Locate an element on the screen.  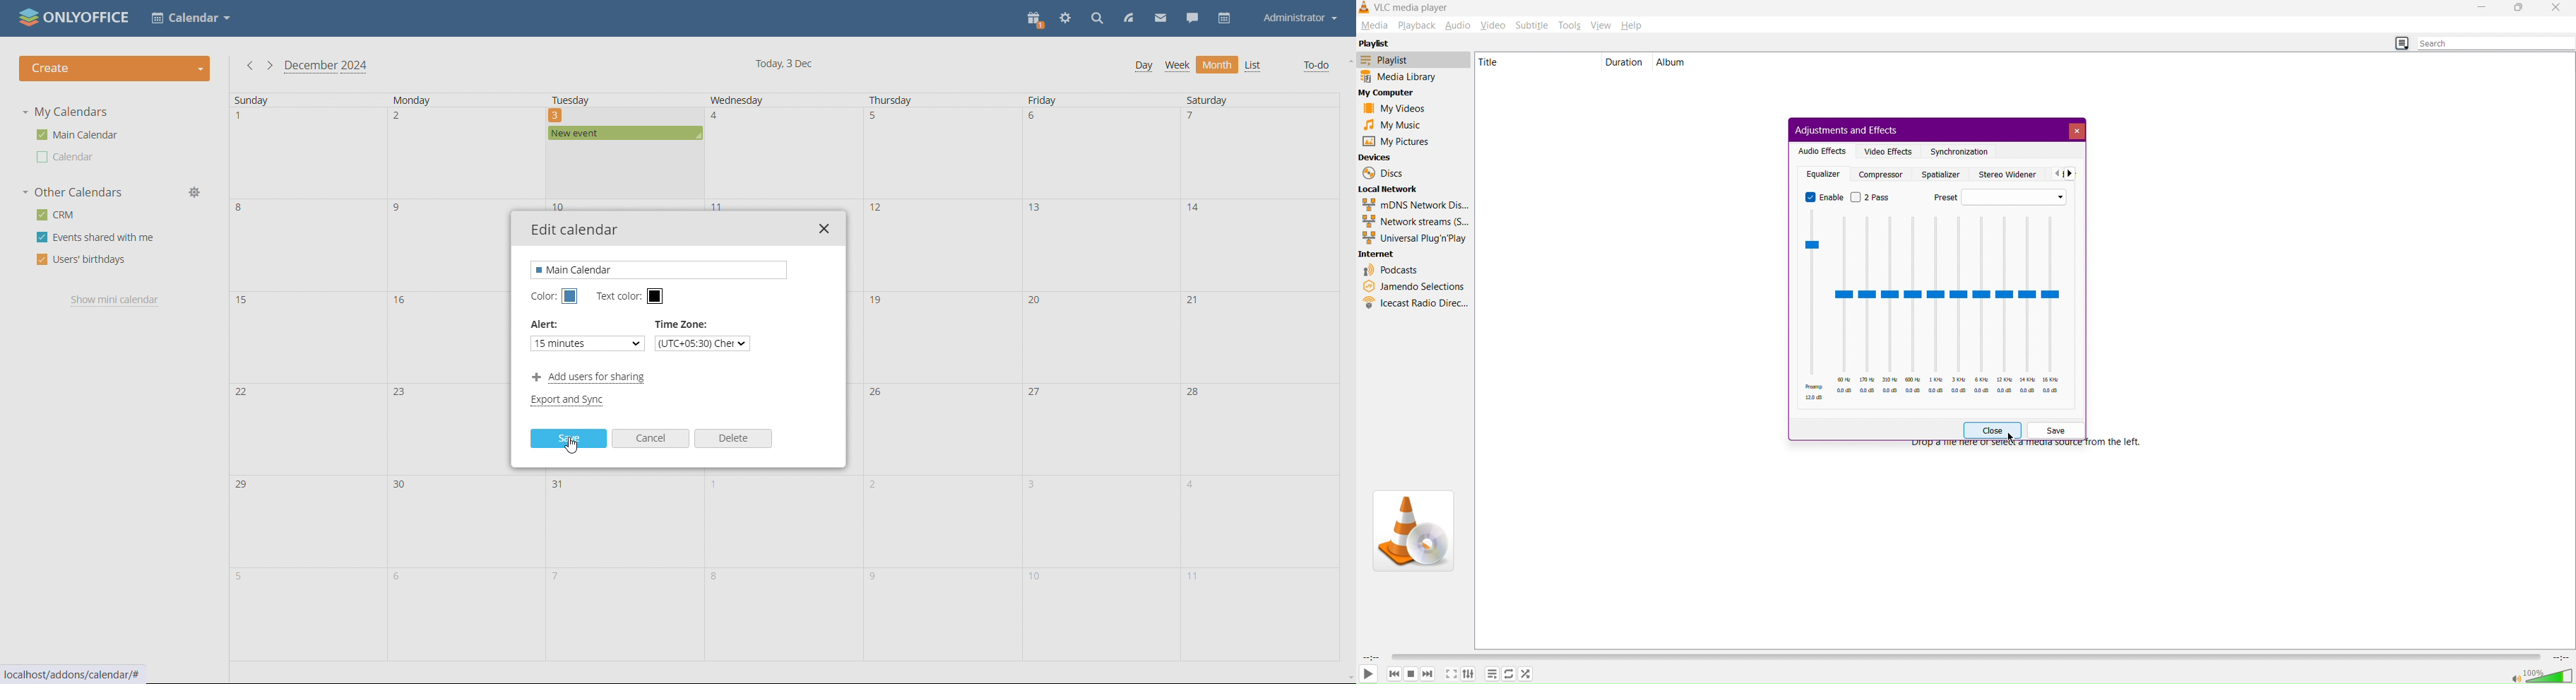
date is located at coordinates (943, 521).